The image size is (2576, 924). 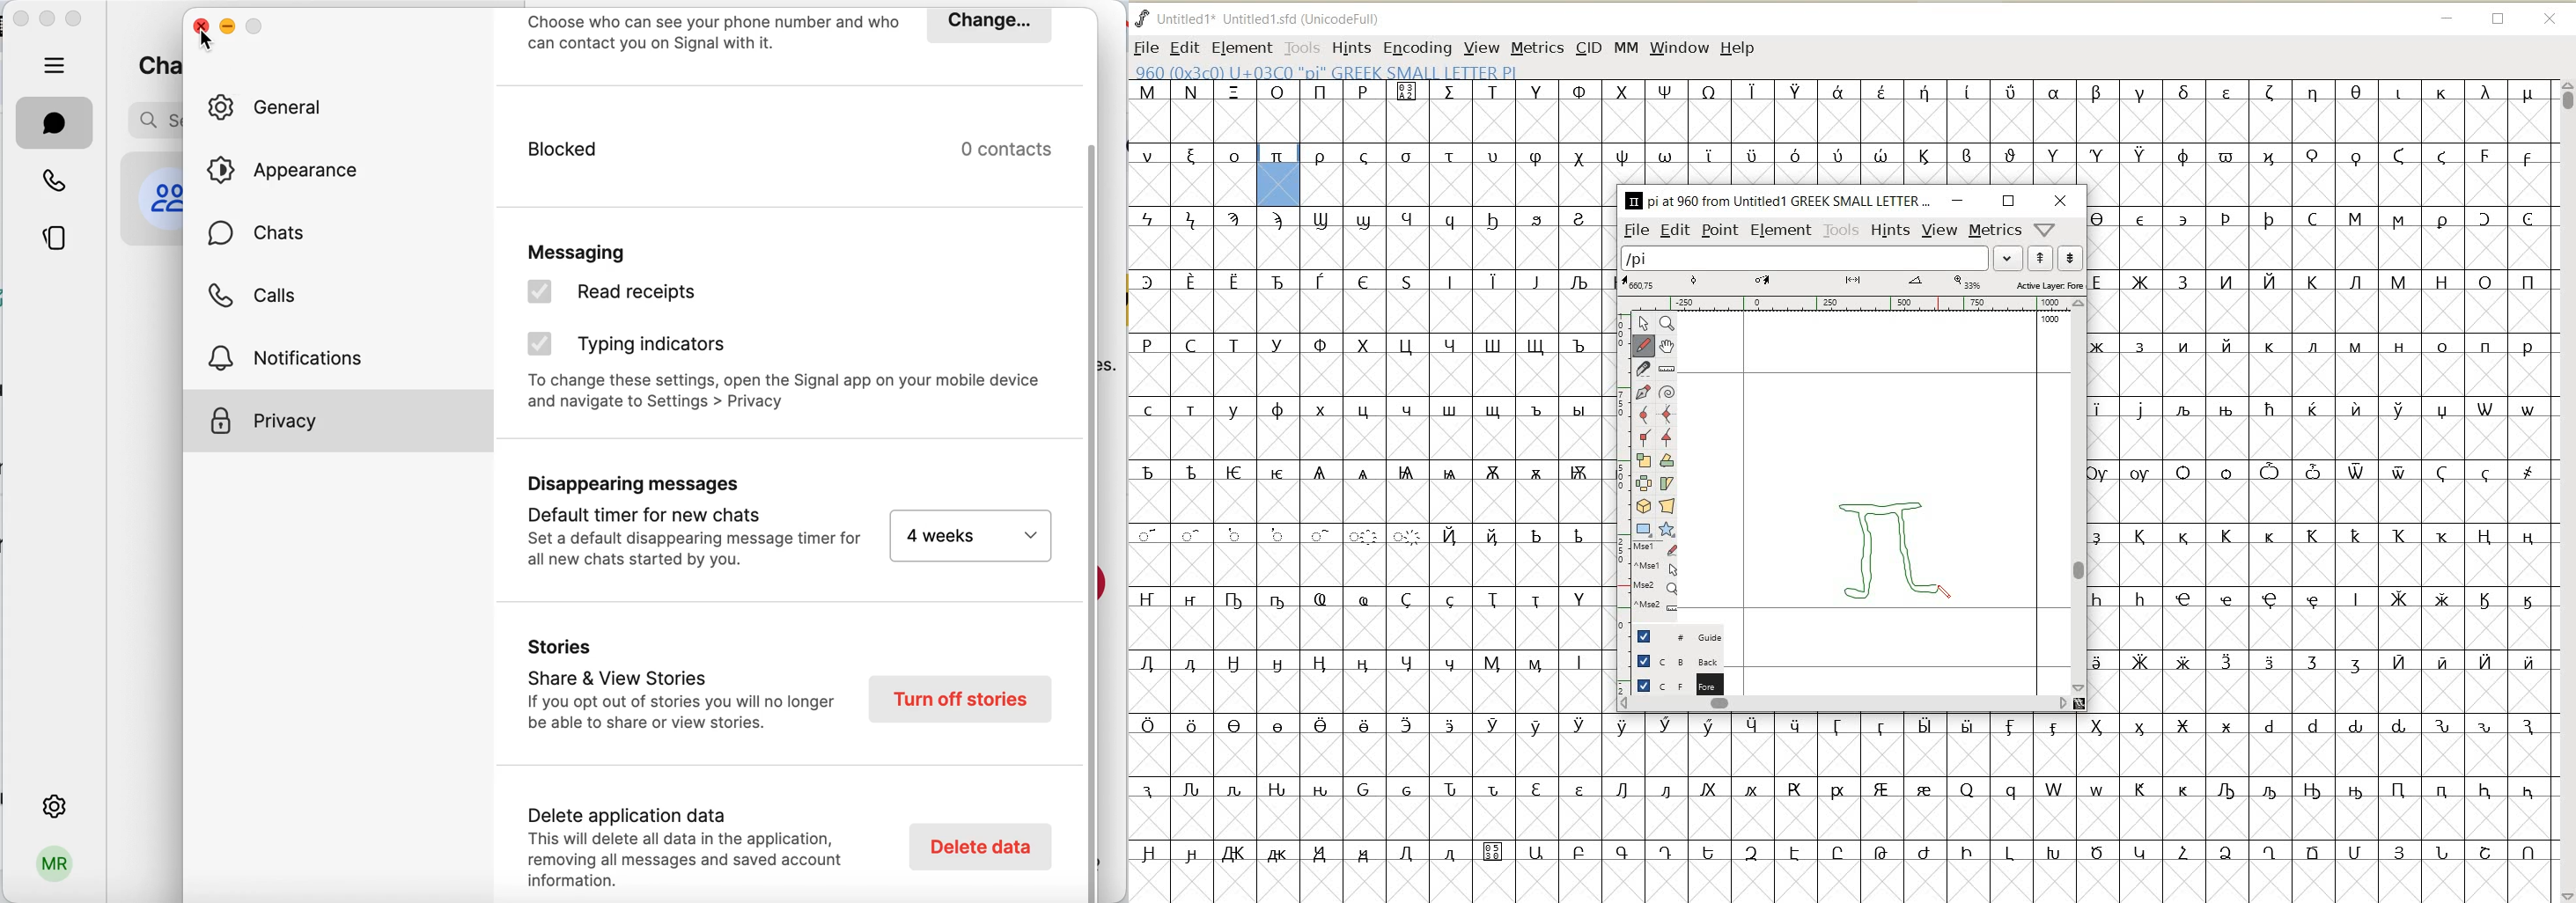 What do you see at coordinates (55, 123) in the screenshot?
I see `chat` at bounding box center [55, 123].